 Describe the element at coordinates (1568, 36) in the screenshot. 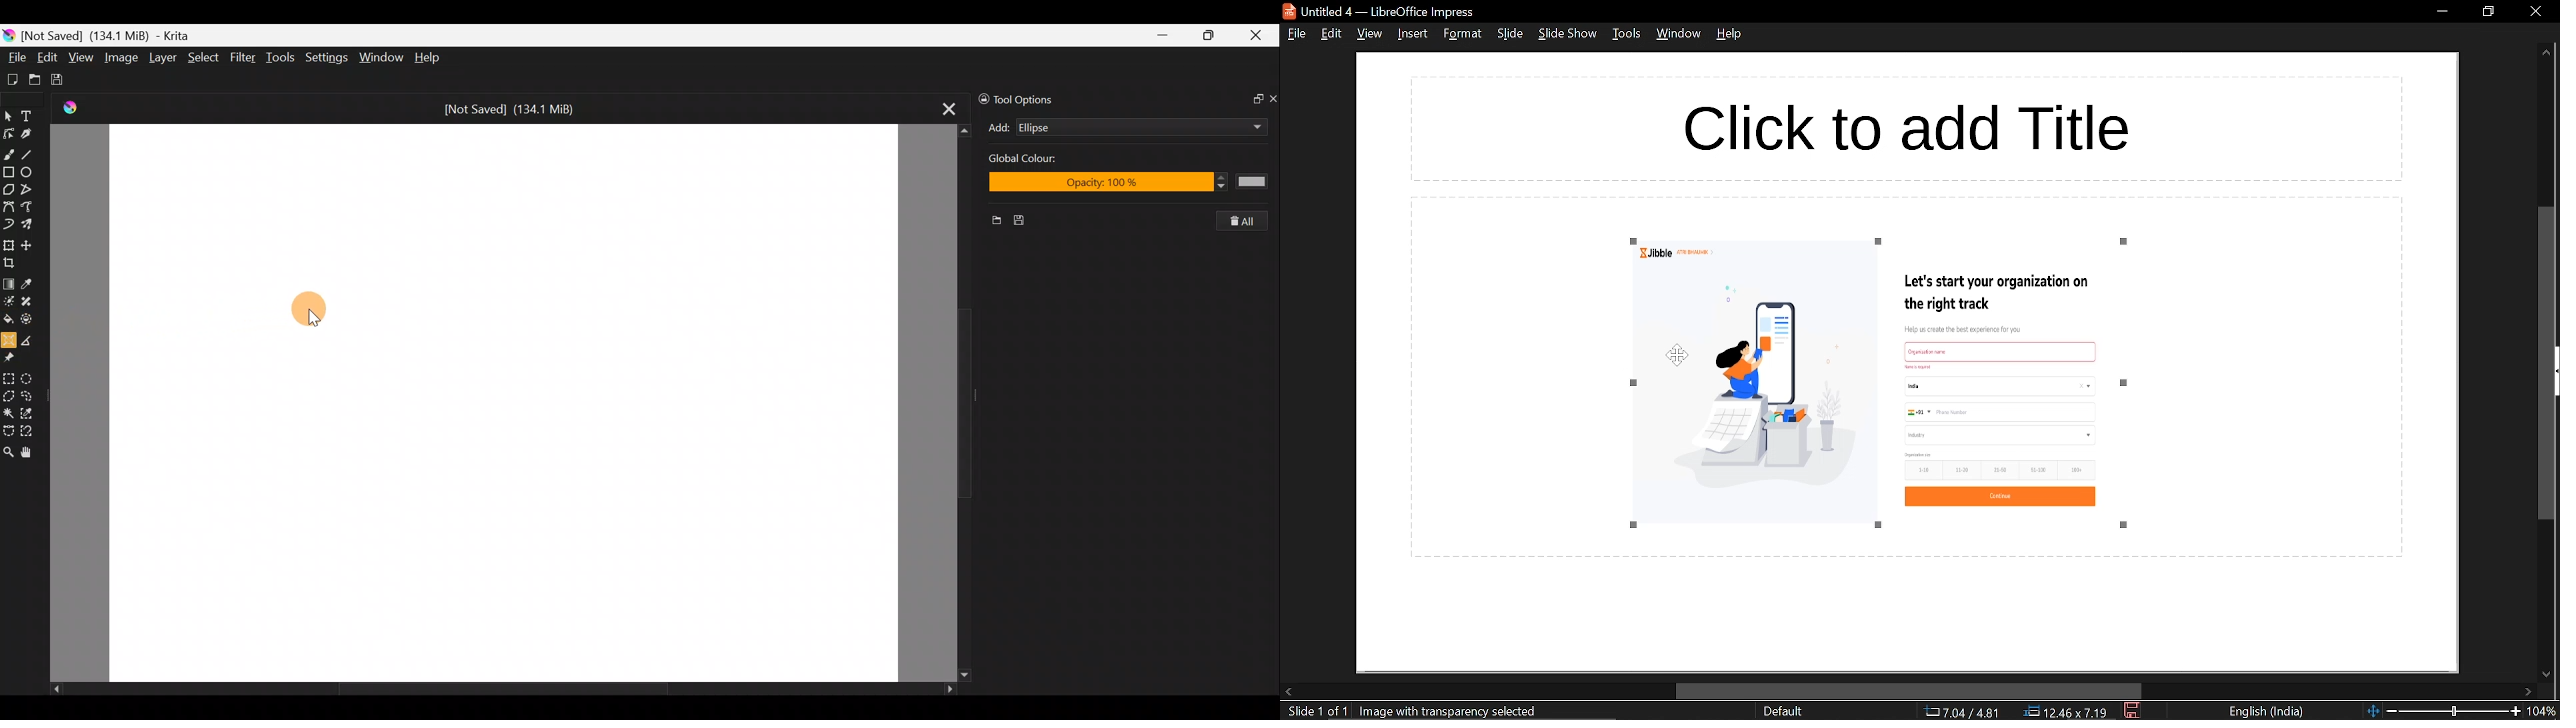

I see `slide show` at that location.